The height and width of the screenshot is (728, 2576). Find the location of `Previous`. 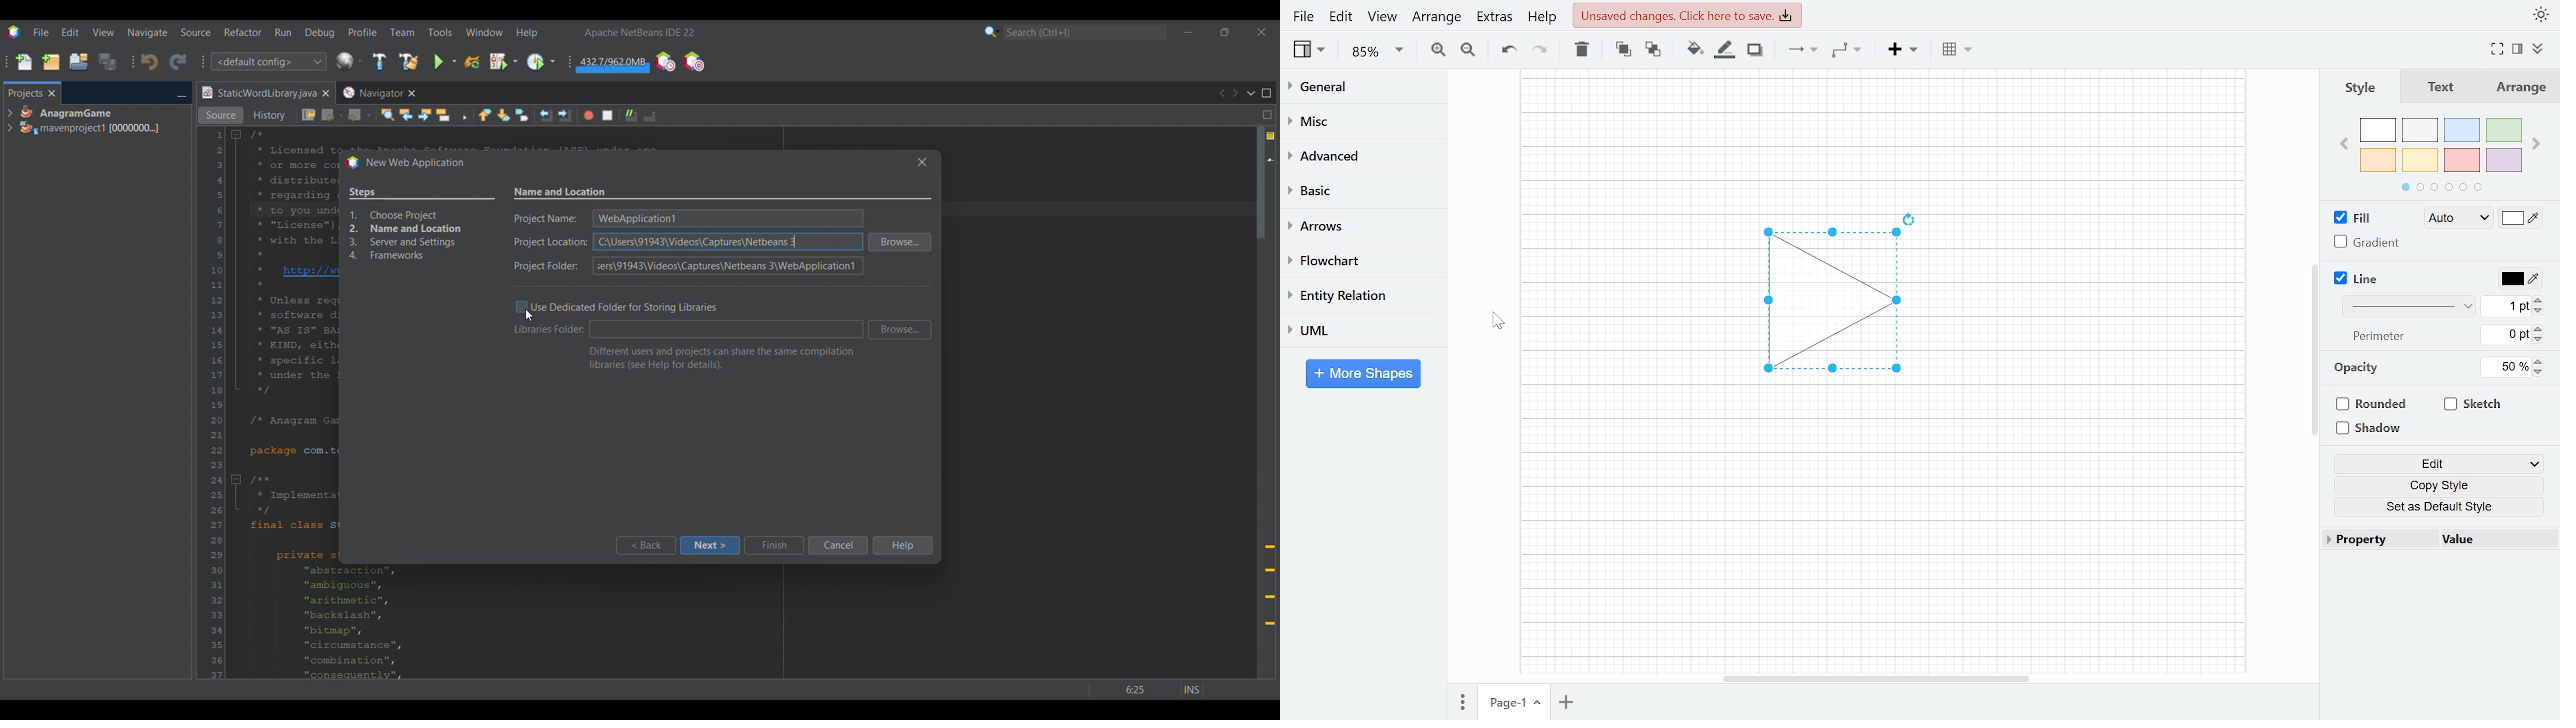

Previous is located at coordinates (1221, 93).